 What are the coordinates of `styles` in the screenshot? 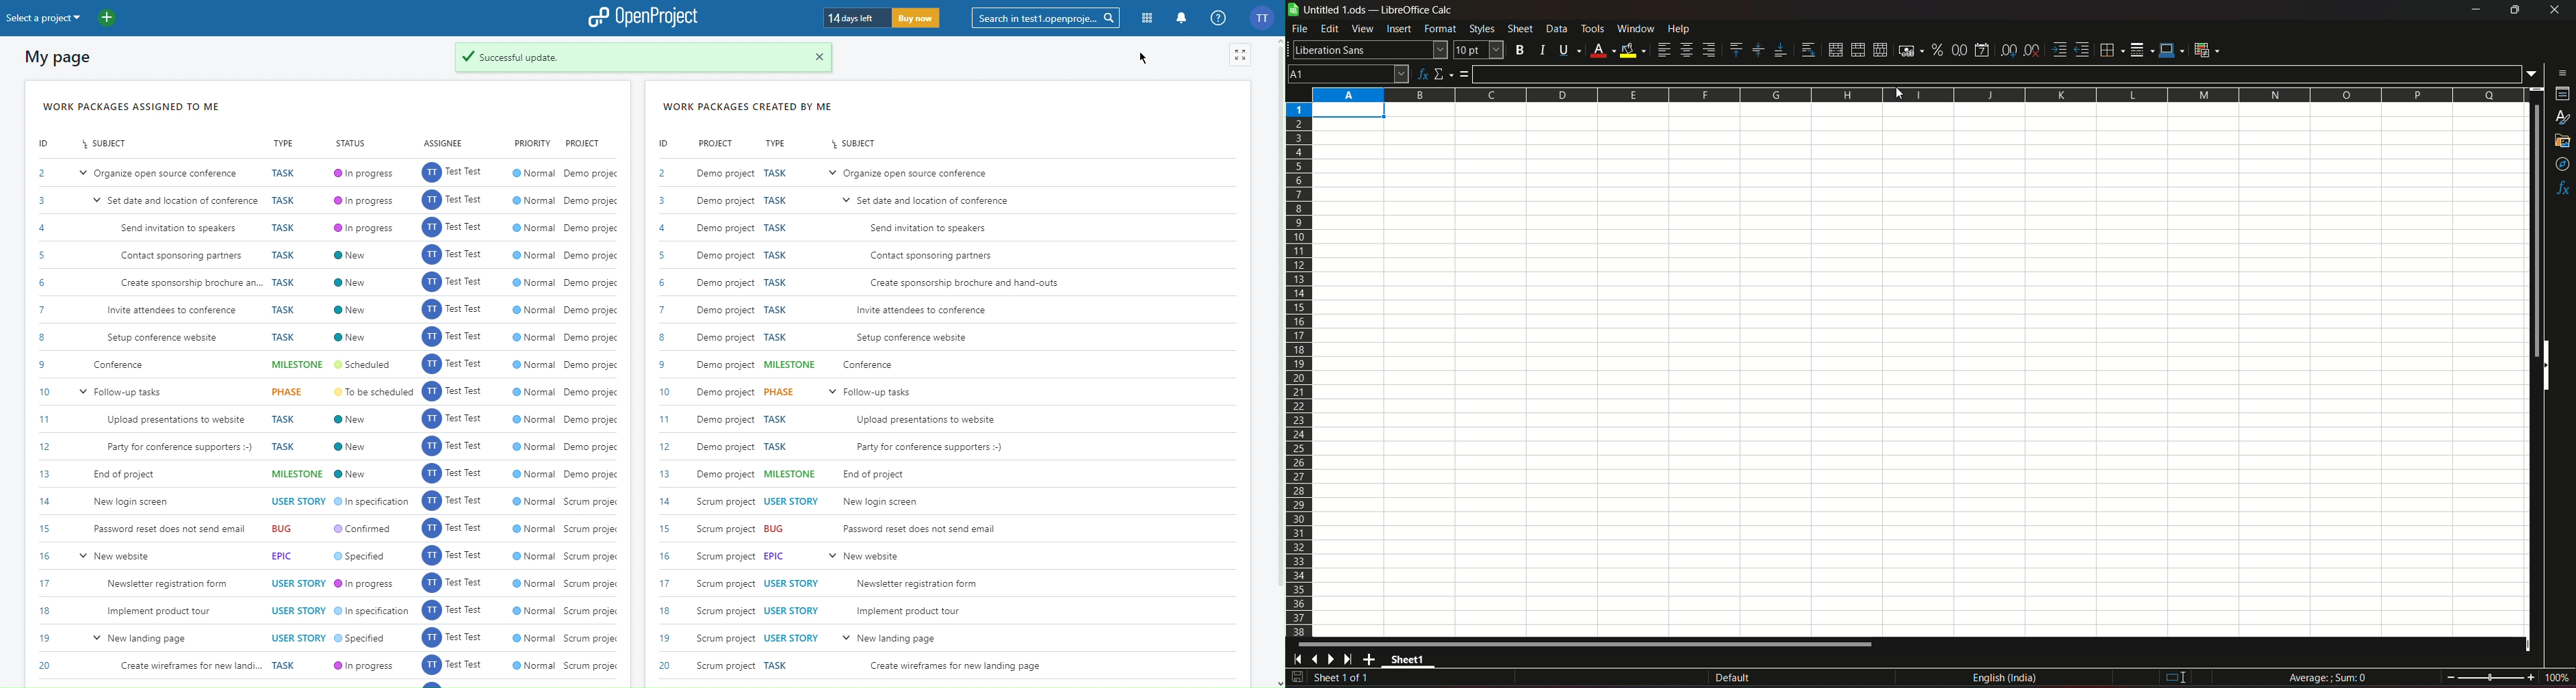 It's located at (2563, 118).